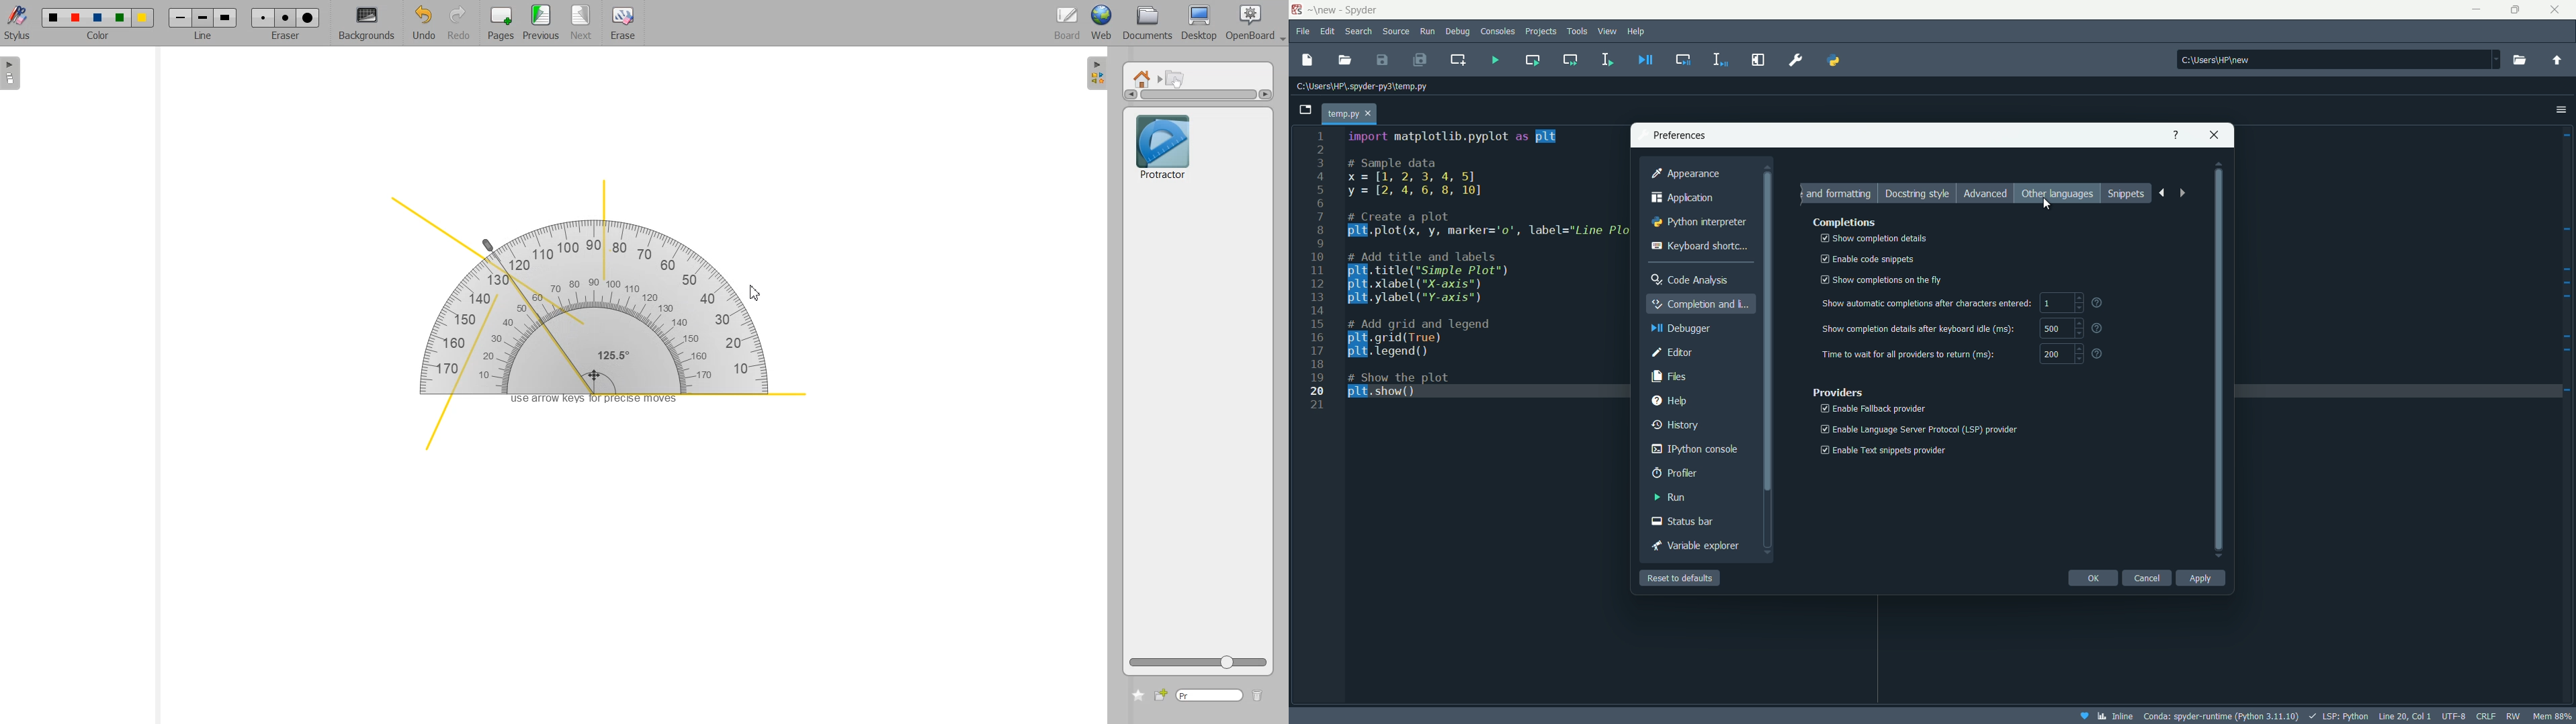 This screenshot has height=728, width=2576. I want to click on save all files, so click(1419, 59).